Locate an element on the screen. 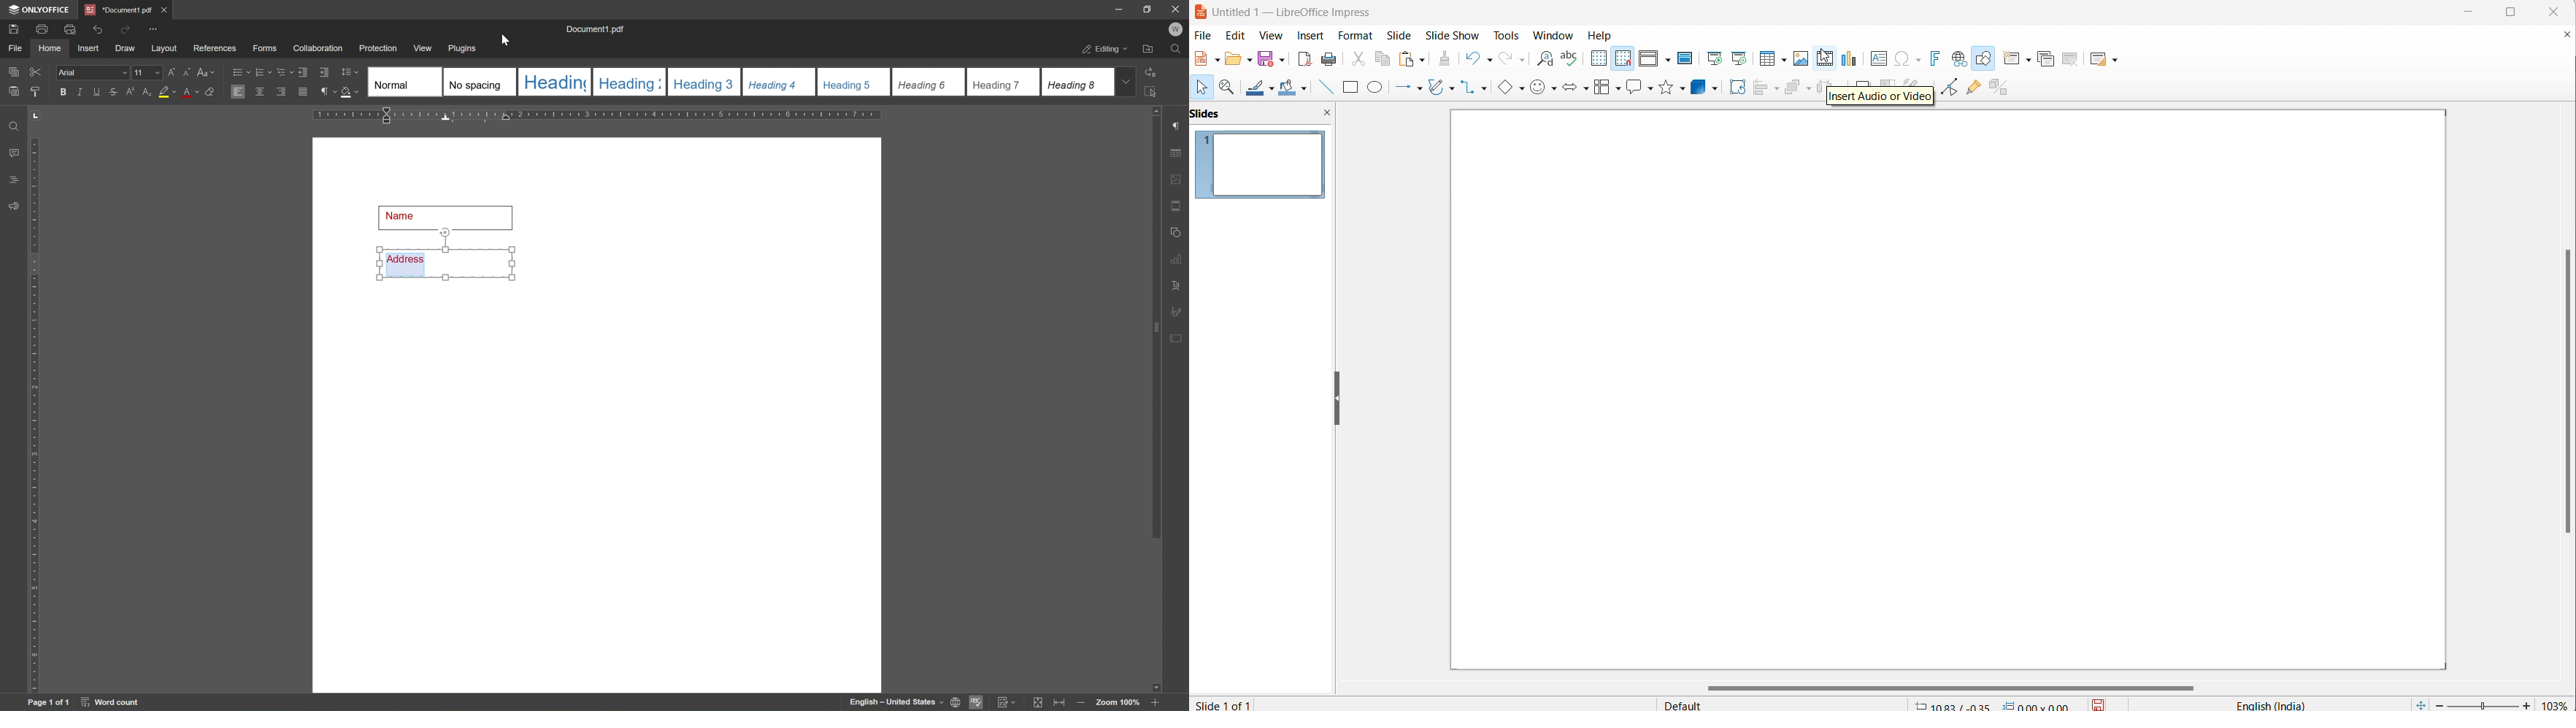 This screenshot has width=2576, height=728. text language is located at coordinates (2260, 704).